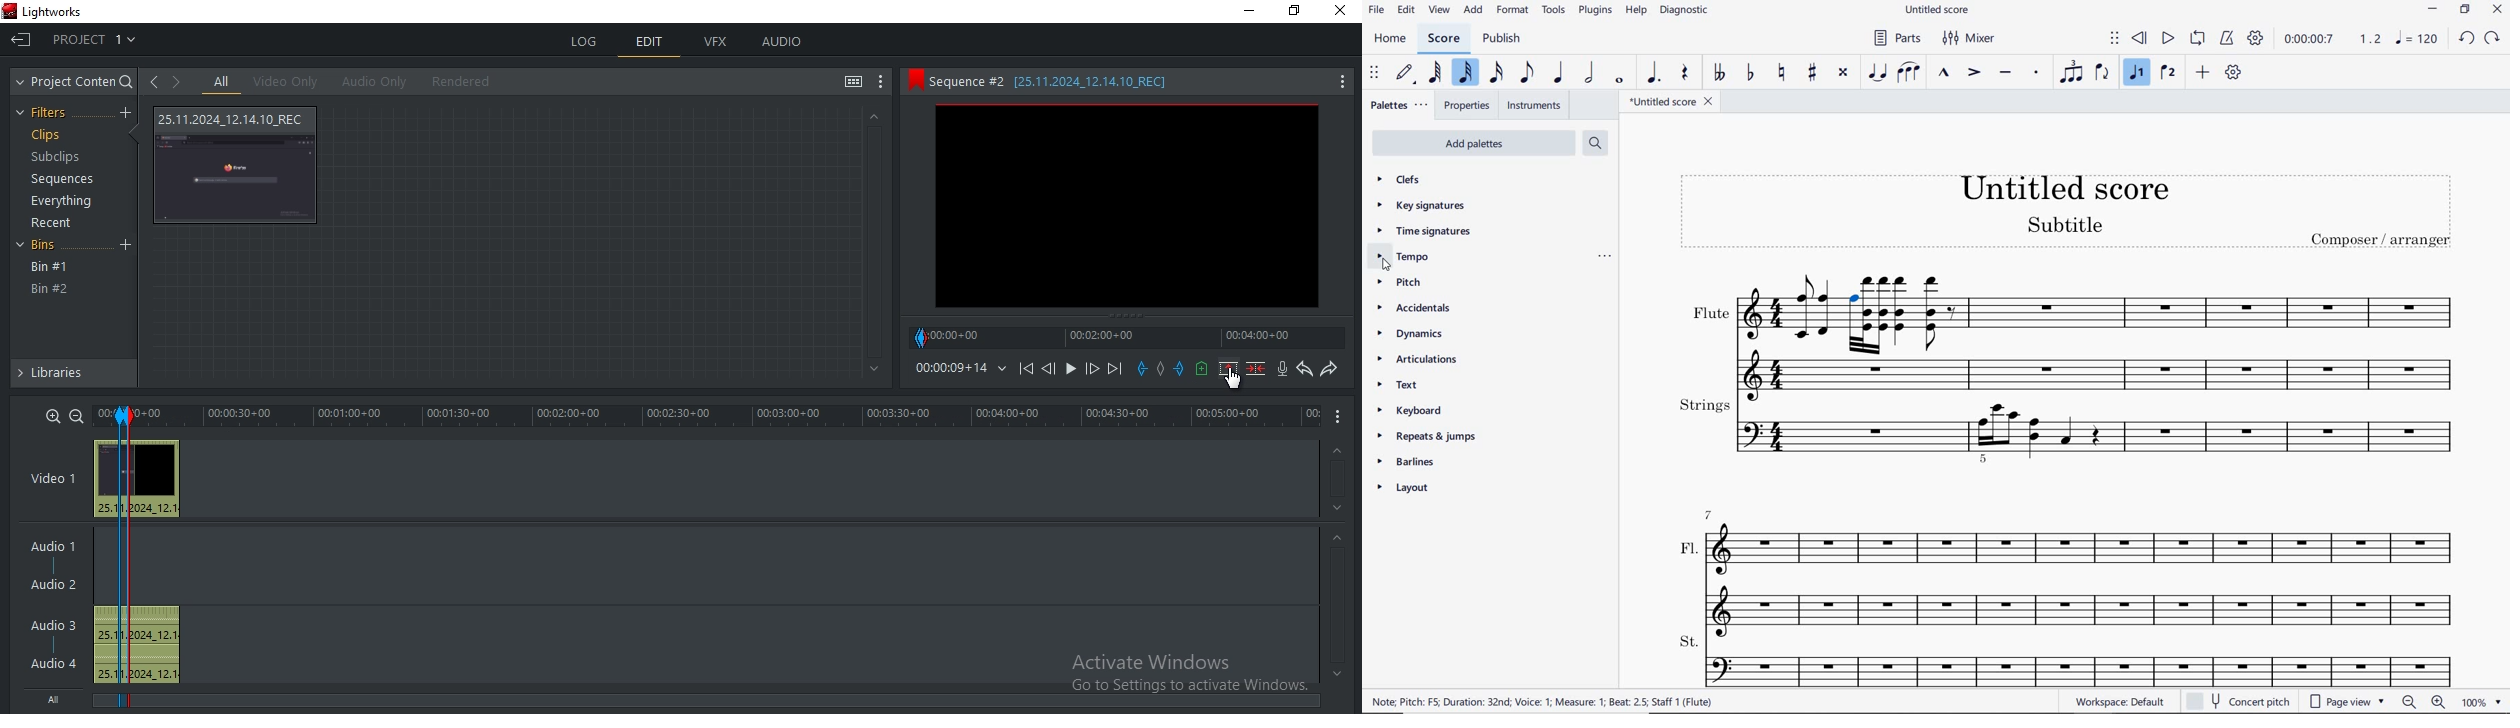 The height and width of the screenshot is (728, 2520). I want to click on ACCENT, so click(1973, 71).